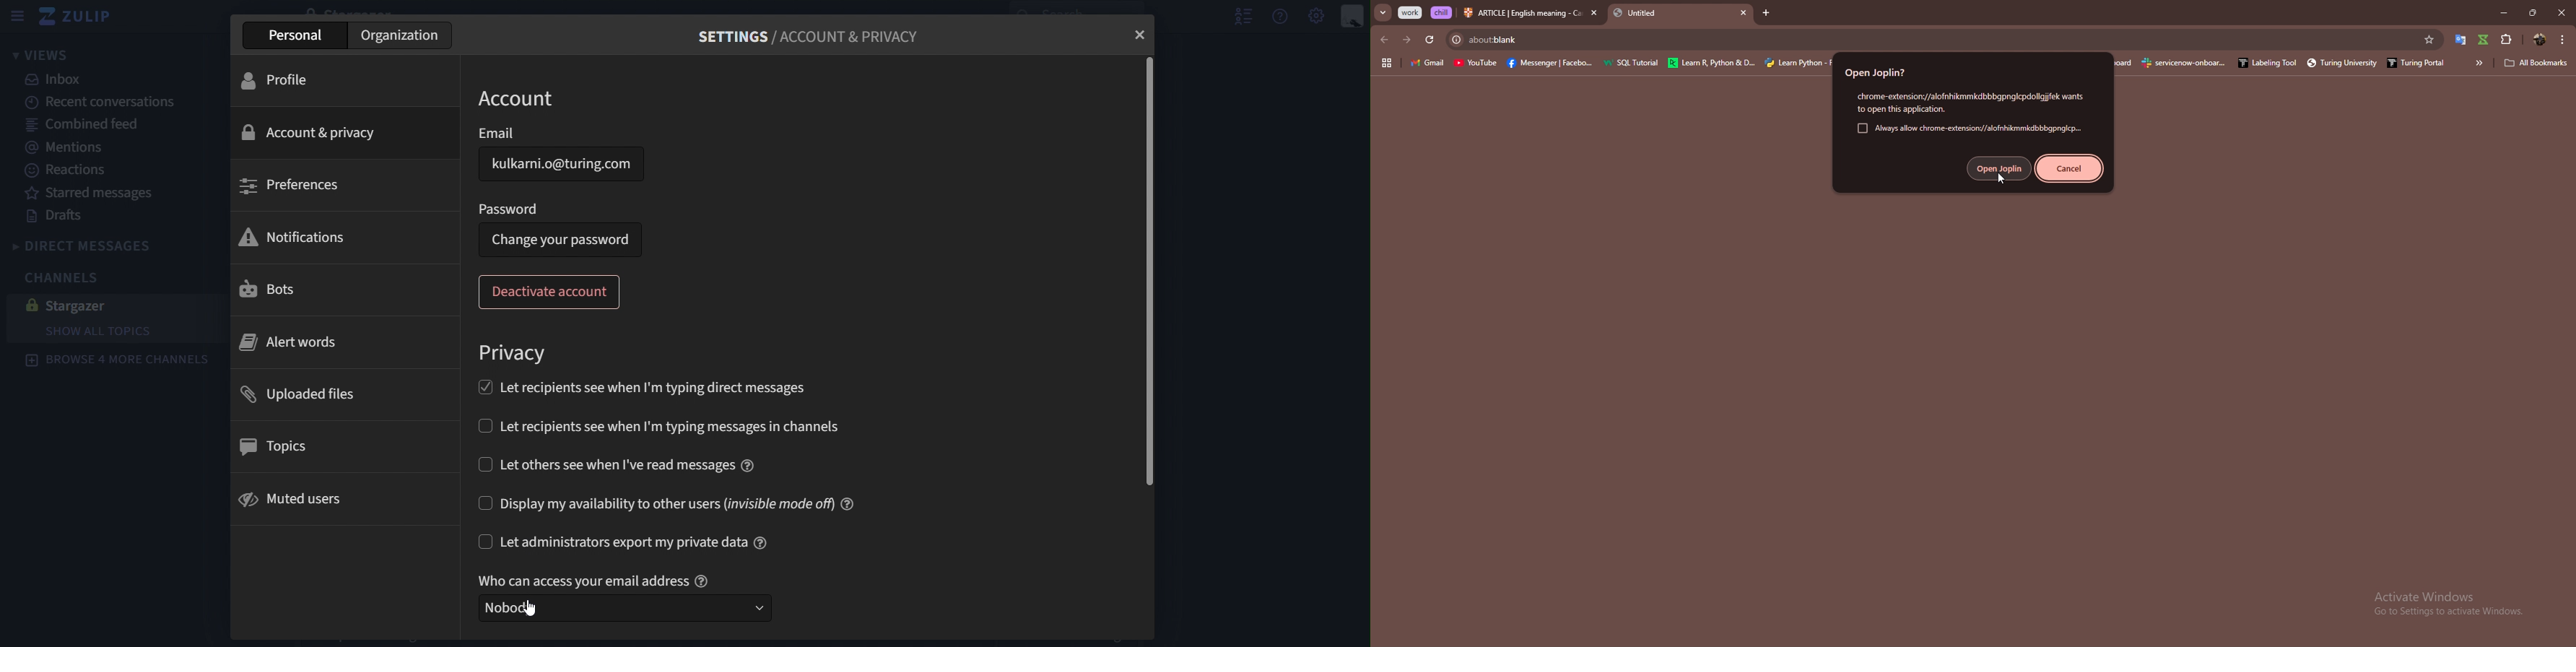 The image size is (2576, 672). What do you see at coordinates (287, 342) in the screenshot?
I see `alert words` at bounding box center [287, 342].